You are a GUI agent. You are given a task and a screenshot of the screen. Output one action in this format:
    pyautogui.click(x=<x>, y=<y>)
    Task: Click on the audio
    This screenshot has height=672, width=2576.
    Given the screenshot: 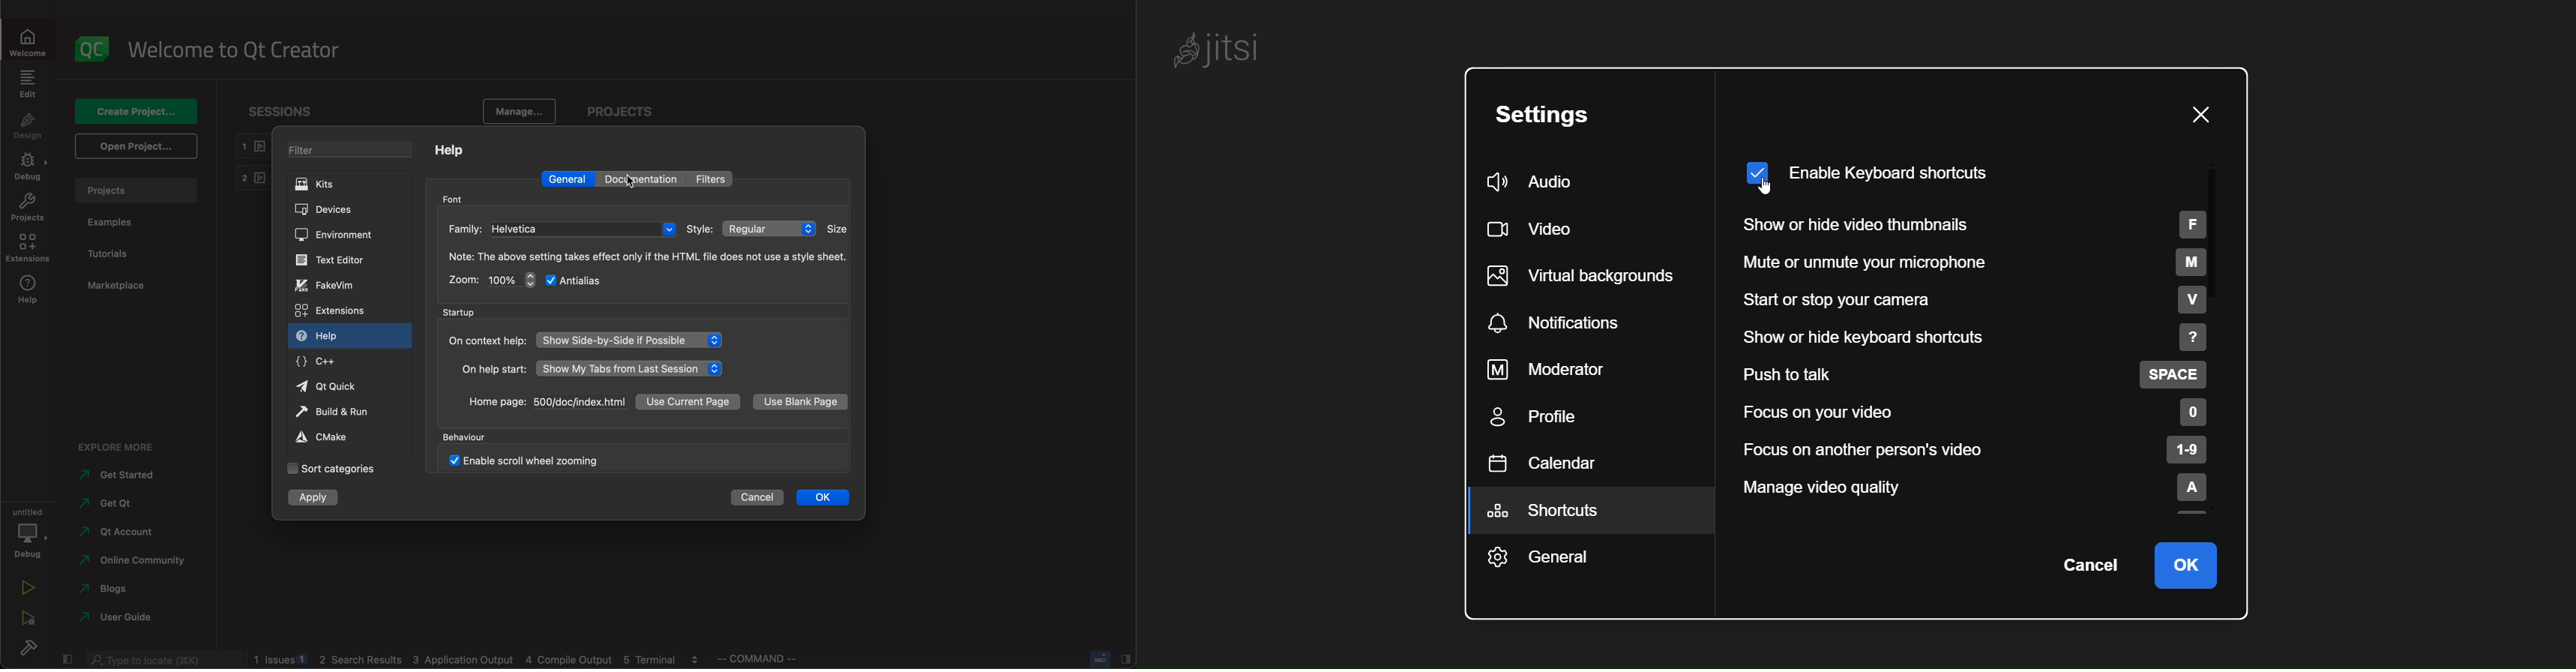 What is the action you would take?
    pyautogui.click(x=1529, y=177)
    